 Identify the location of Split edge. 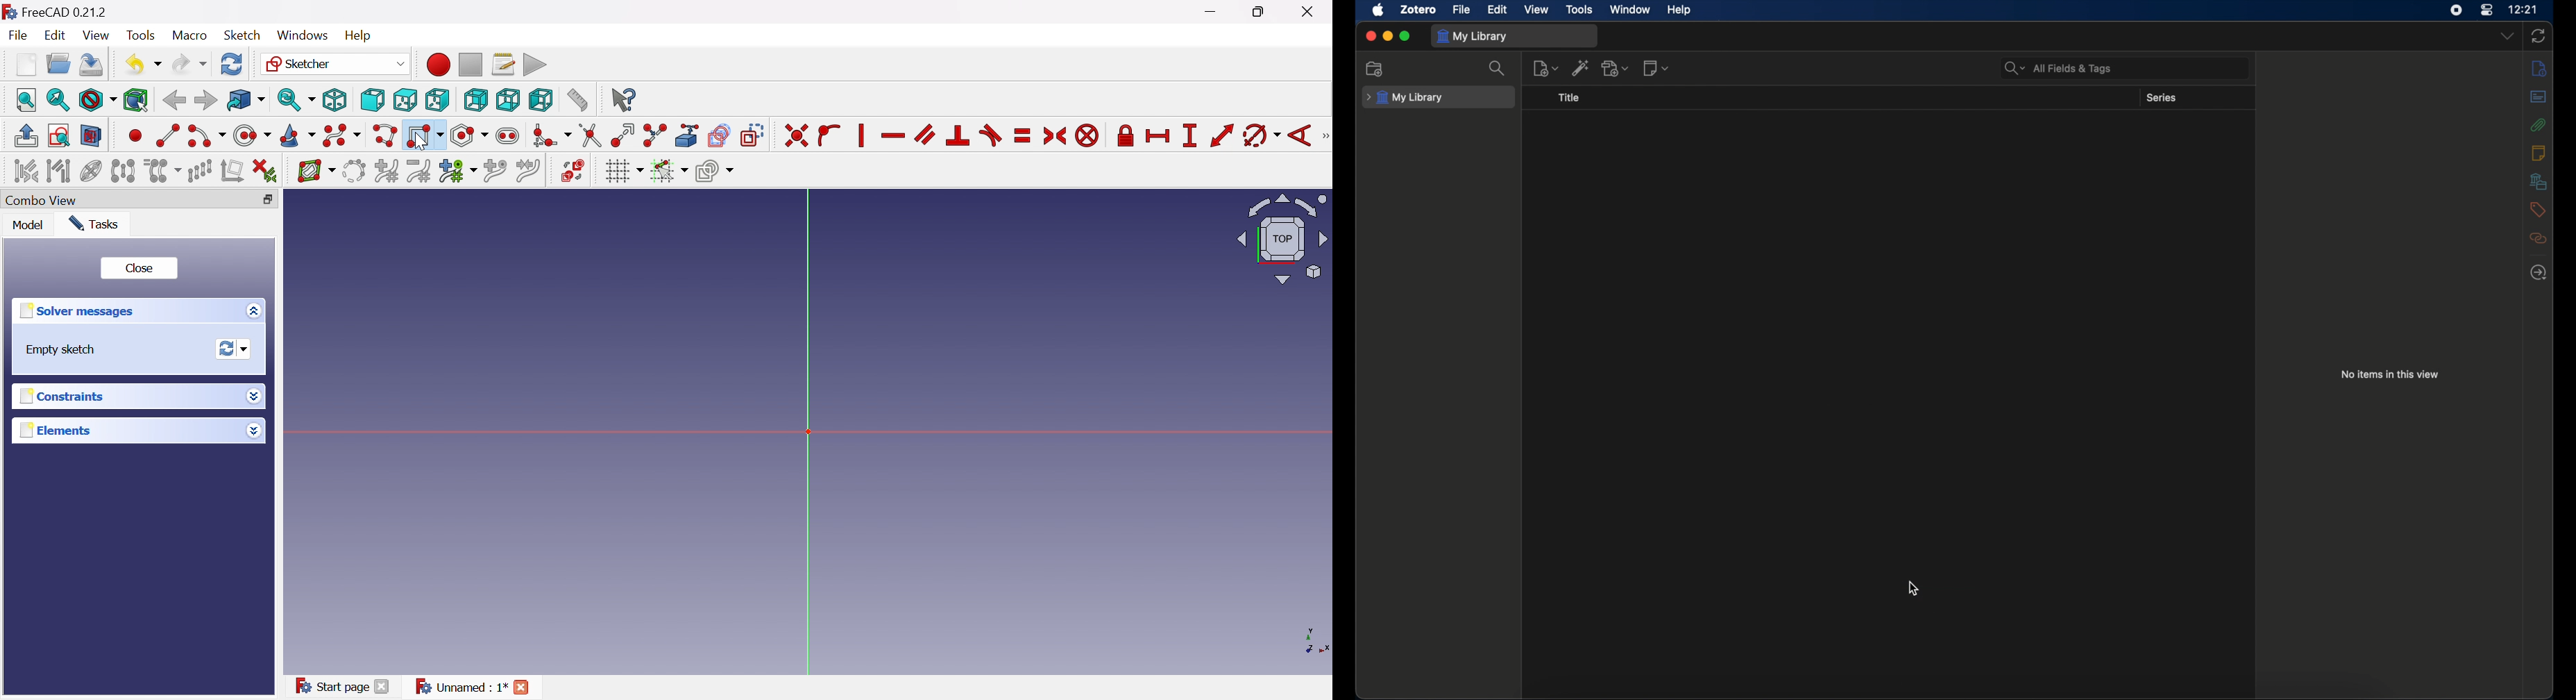
(654, 135).